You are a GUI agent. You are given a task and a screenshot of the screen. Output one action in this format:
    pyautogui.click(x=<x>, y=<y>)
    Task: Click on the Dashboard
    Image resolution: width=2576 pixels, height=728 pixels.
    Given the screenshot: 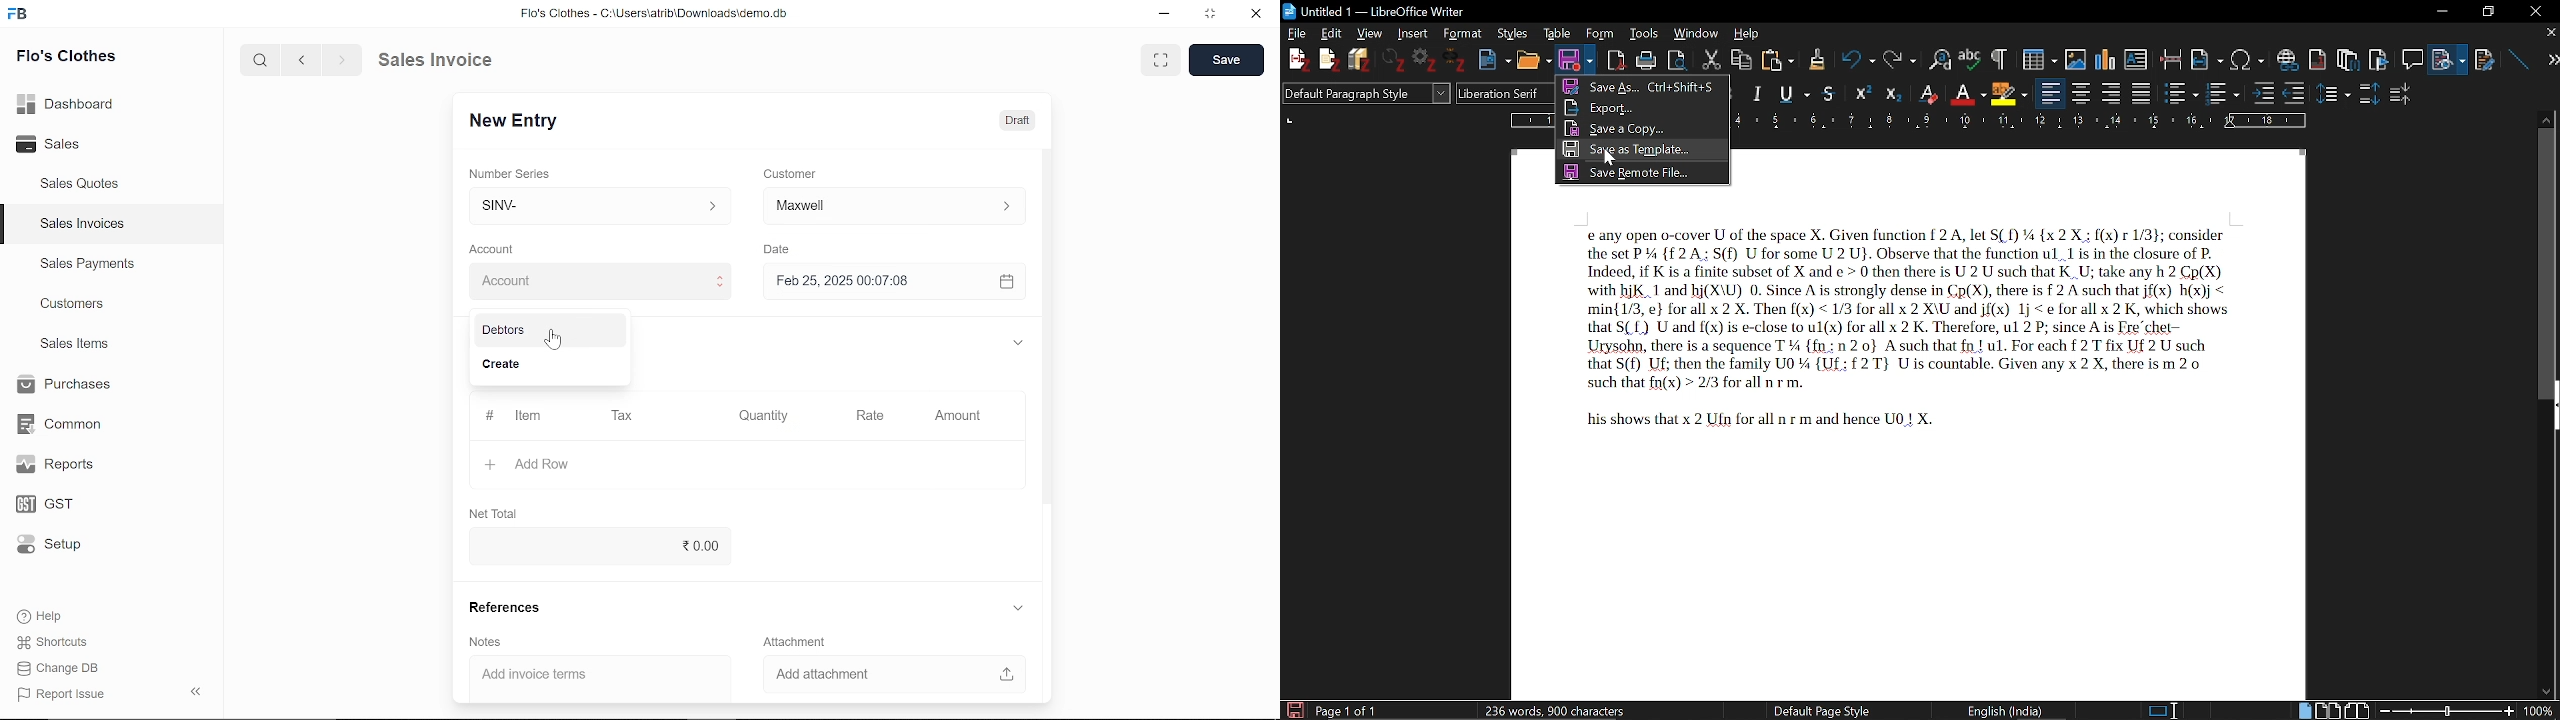 What is the action you would take?
    pyautogui.click(x=67, y=107)
    